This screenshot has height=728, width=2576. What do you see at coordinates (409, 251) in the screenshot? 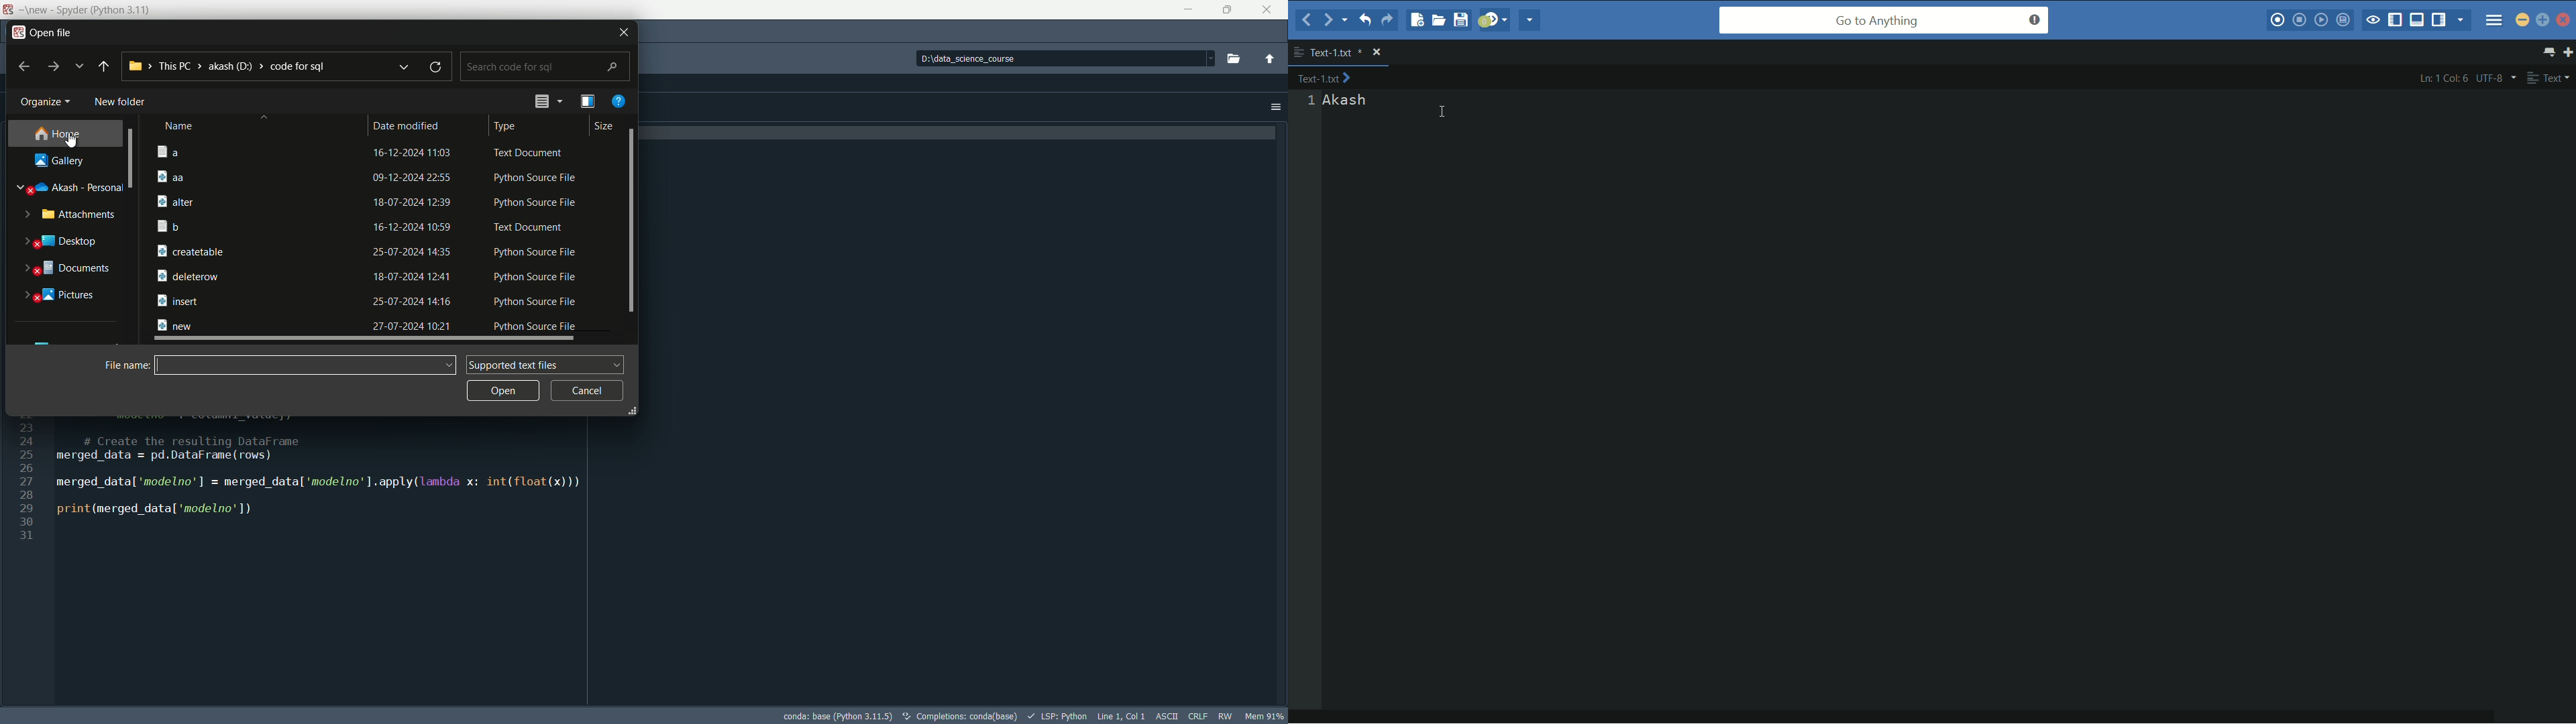
I see `timestamp` at bounding box center [409, 251].